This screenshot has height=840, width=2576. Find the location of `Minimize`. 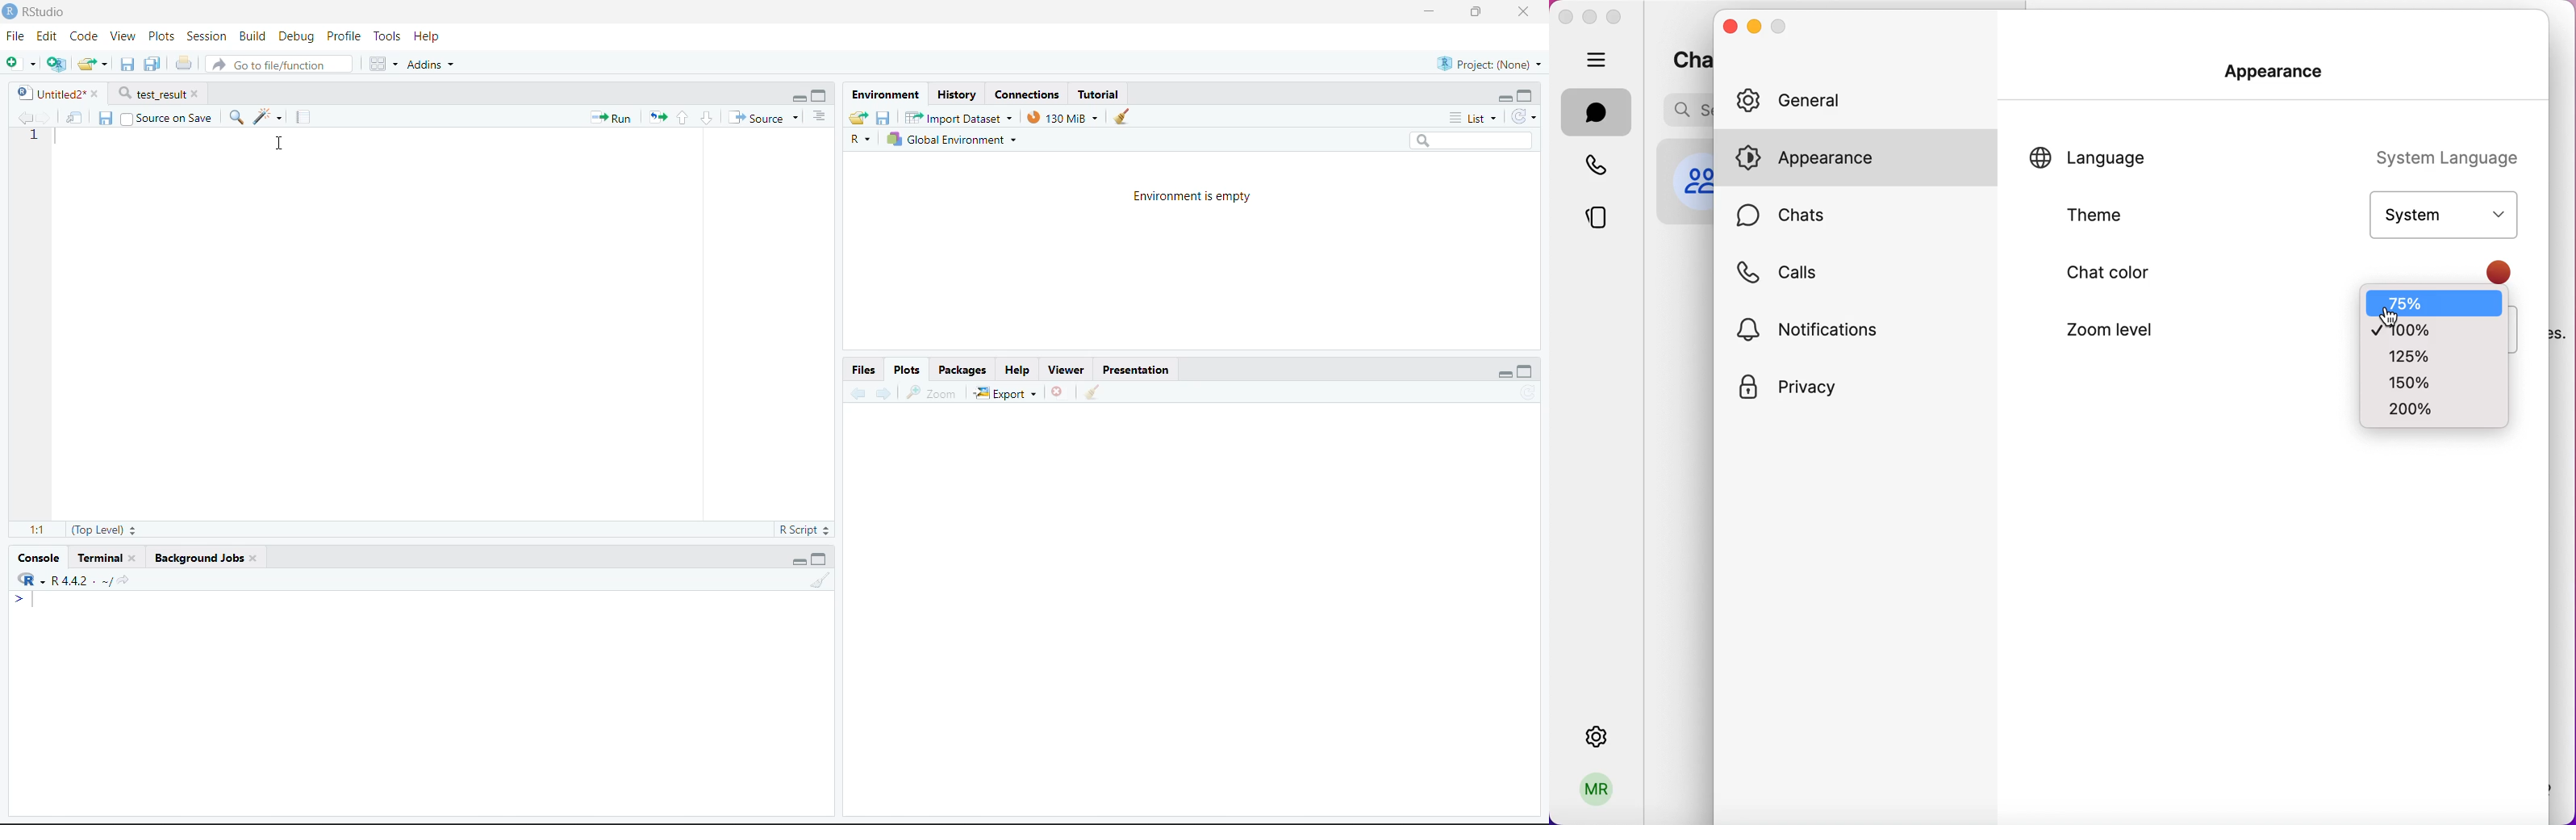

Minimize is located at coordinates (1501, 371).